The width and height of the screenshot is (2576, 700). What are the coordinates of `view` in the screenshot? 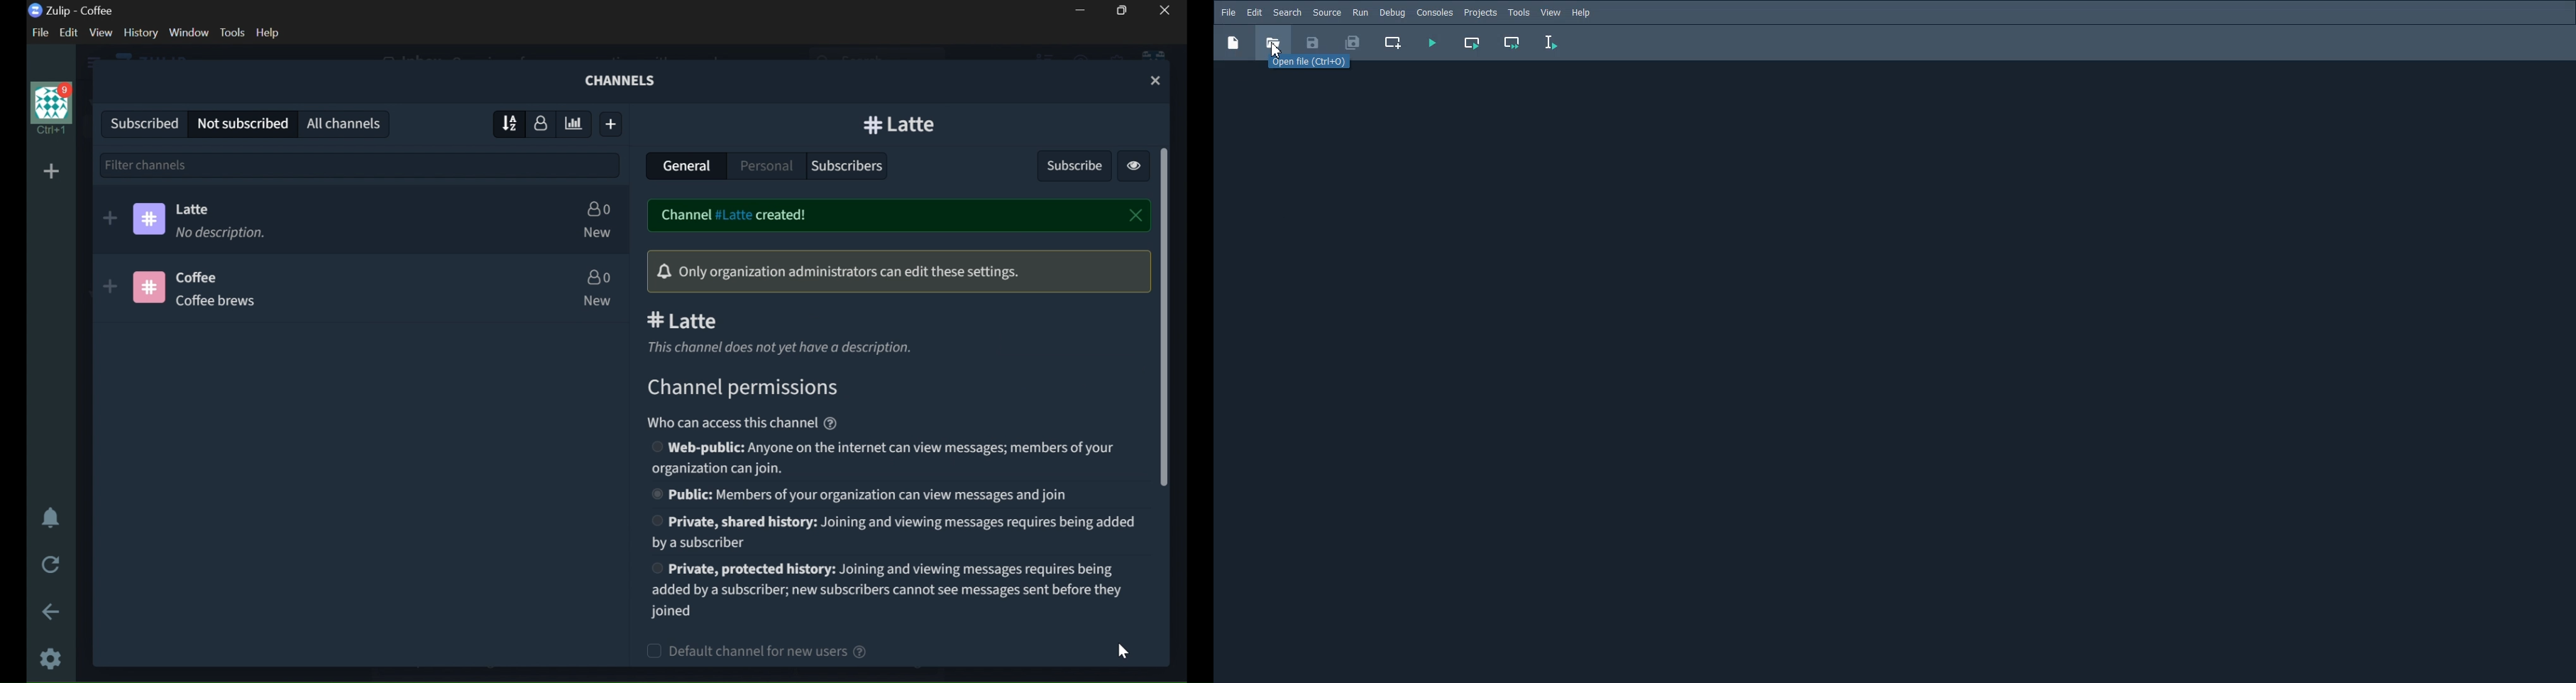 It's located at (1551, 13).